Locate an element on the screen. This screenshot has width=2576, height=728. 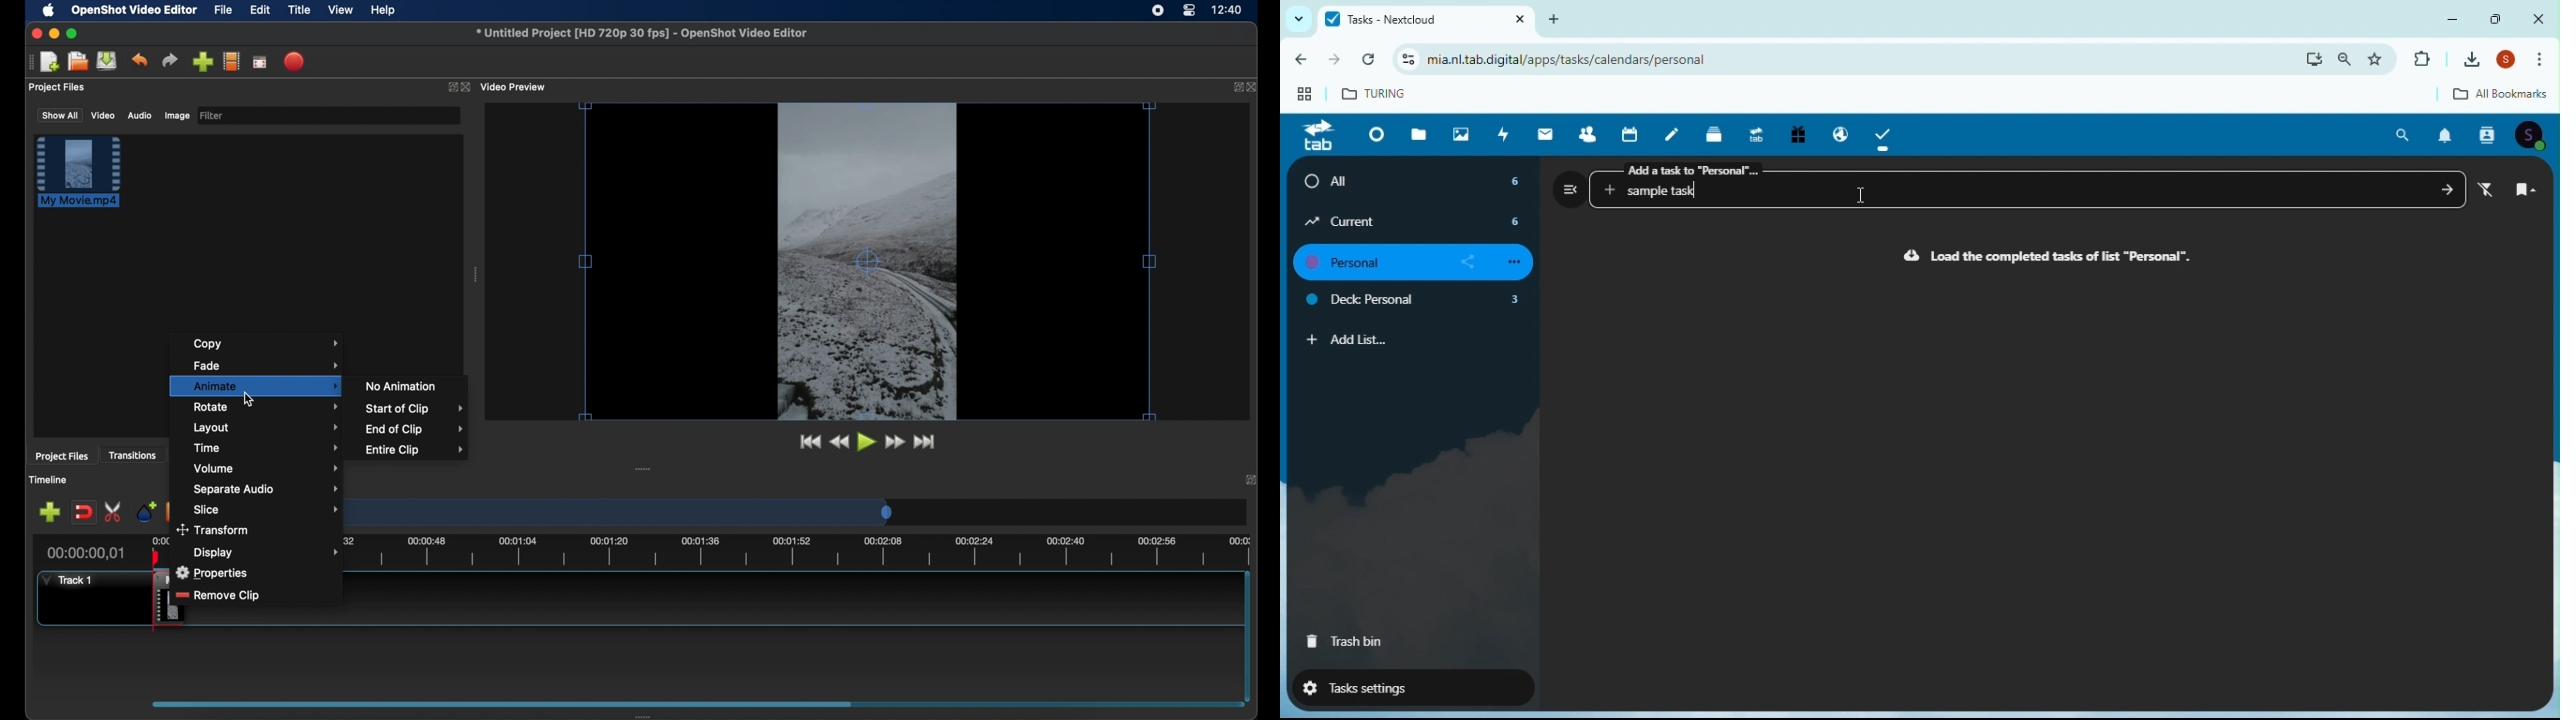
deck is located at coordinates (1716, 133).